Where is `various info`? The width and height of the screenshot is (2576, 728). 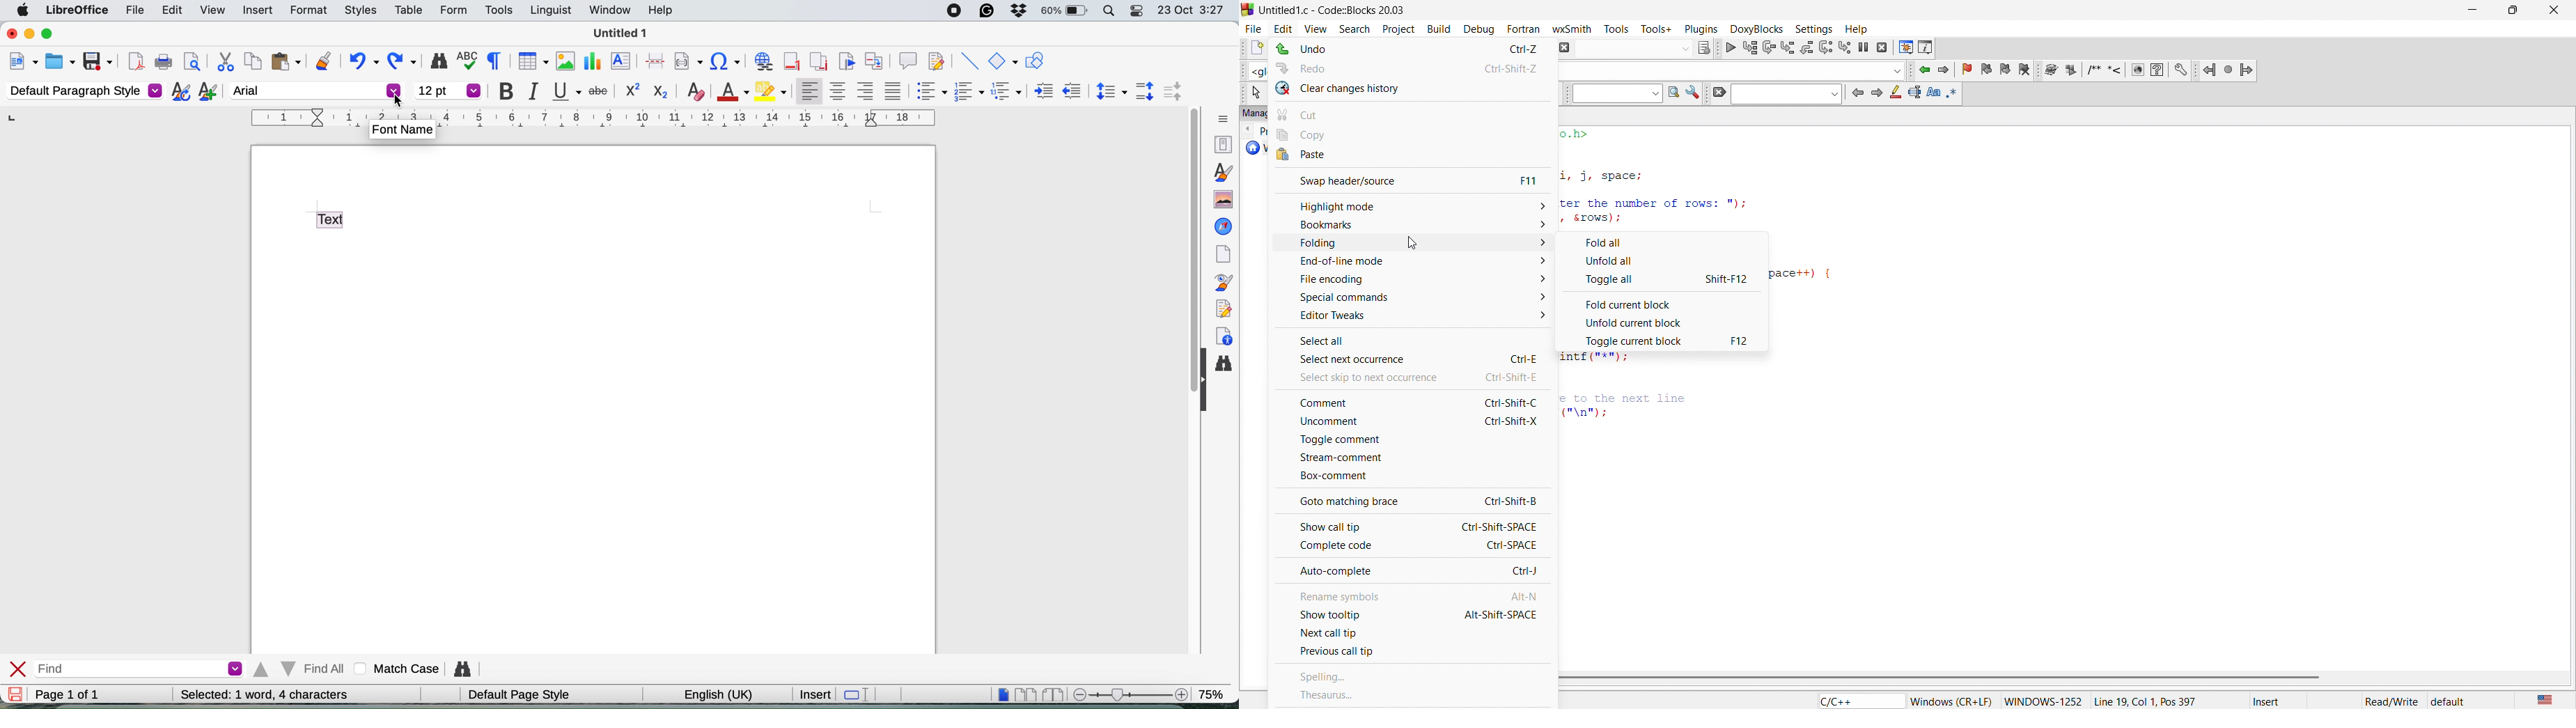
various info is located at coordinates (1926, 47).